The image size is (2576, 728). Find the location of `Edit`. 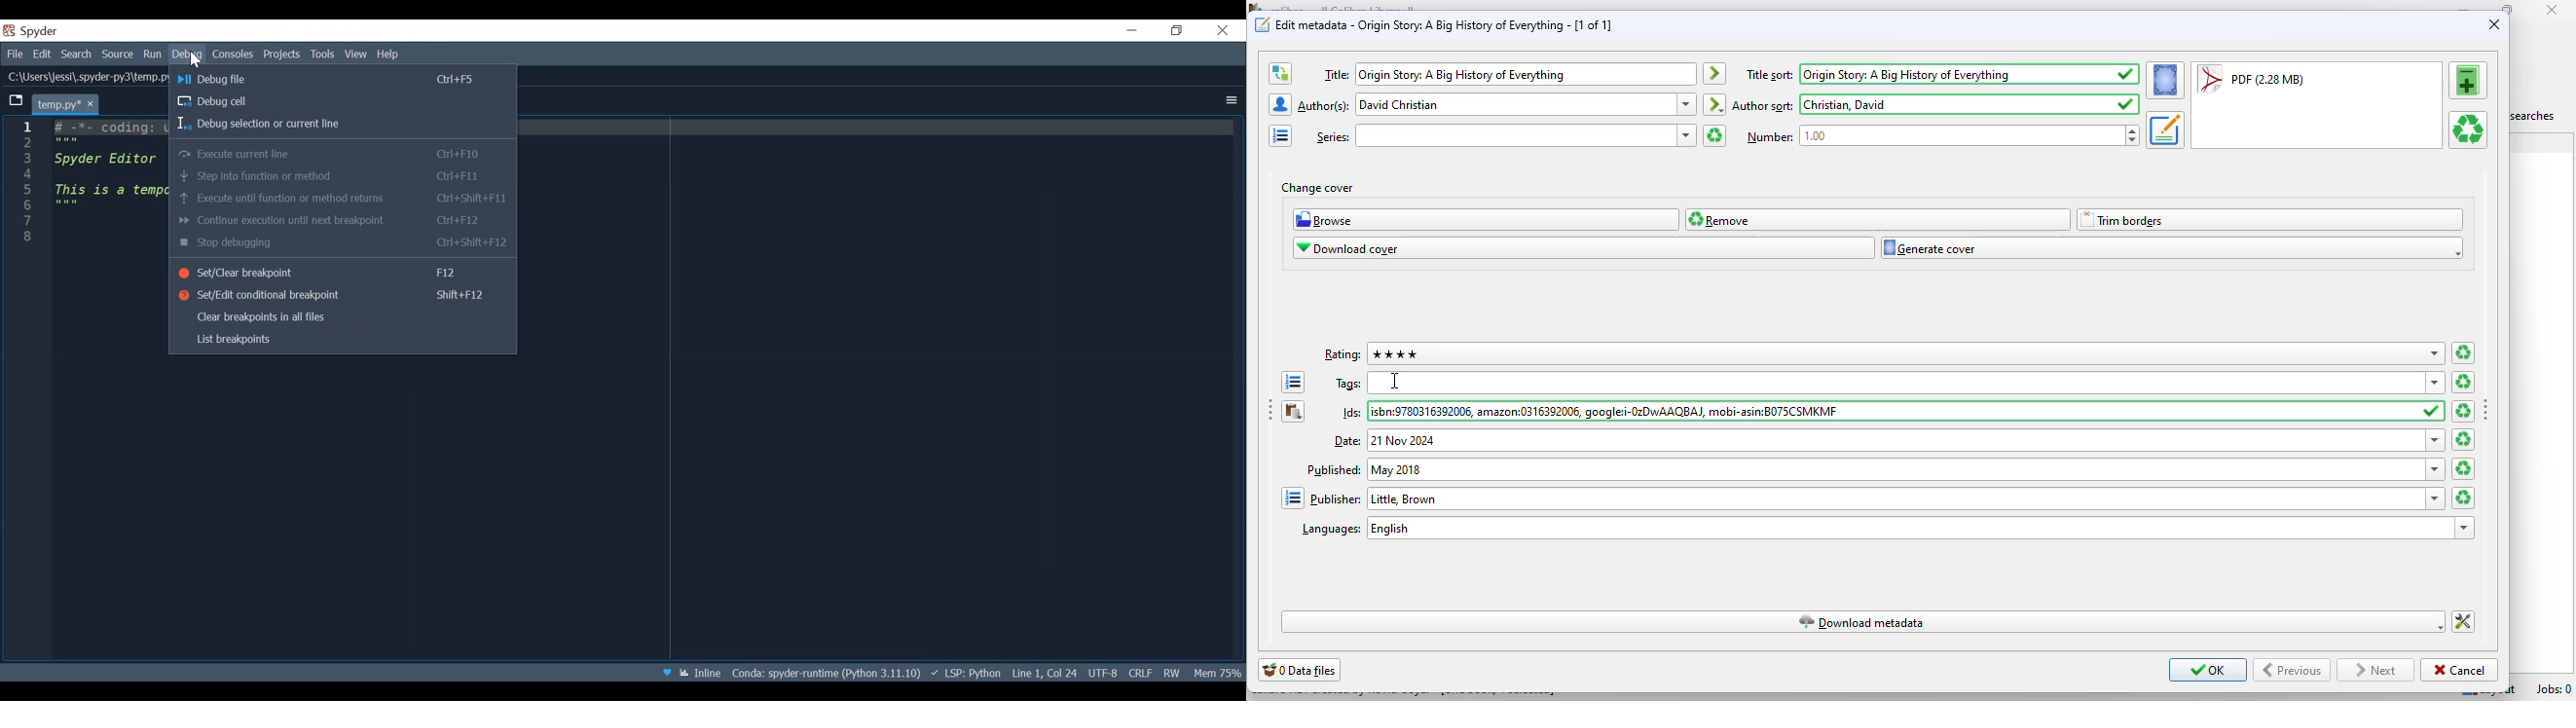

Edit is located at coordinates (44, 55).